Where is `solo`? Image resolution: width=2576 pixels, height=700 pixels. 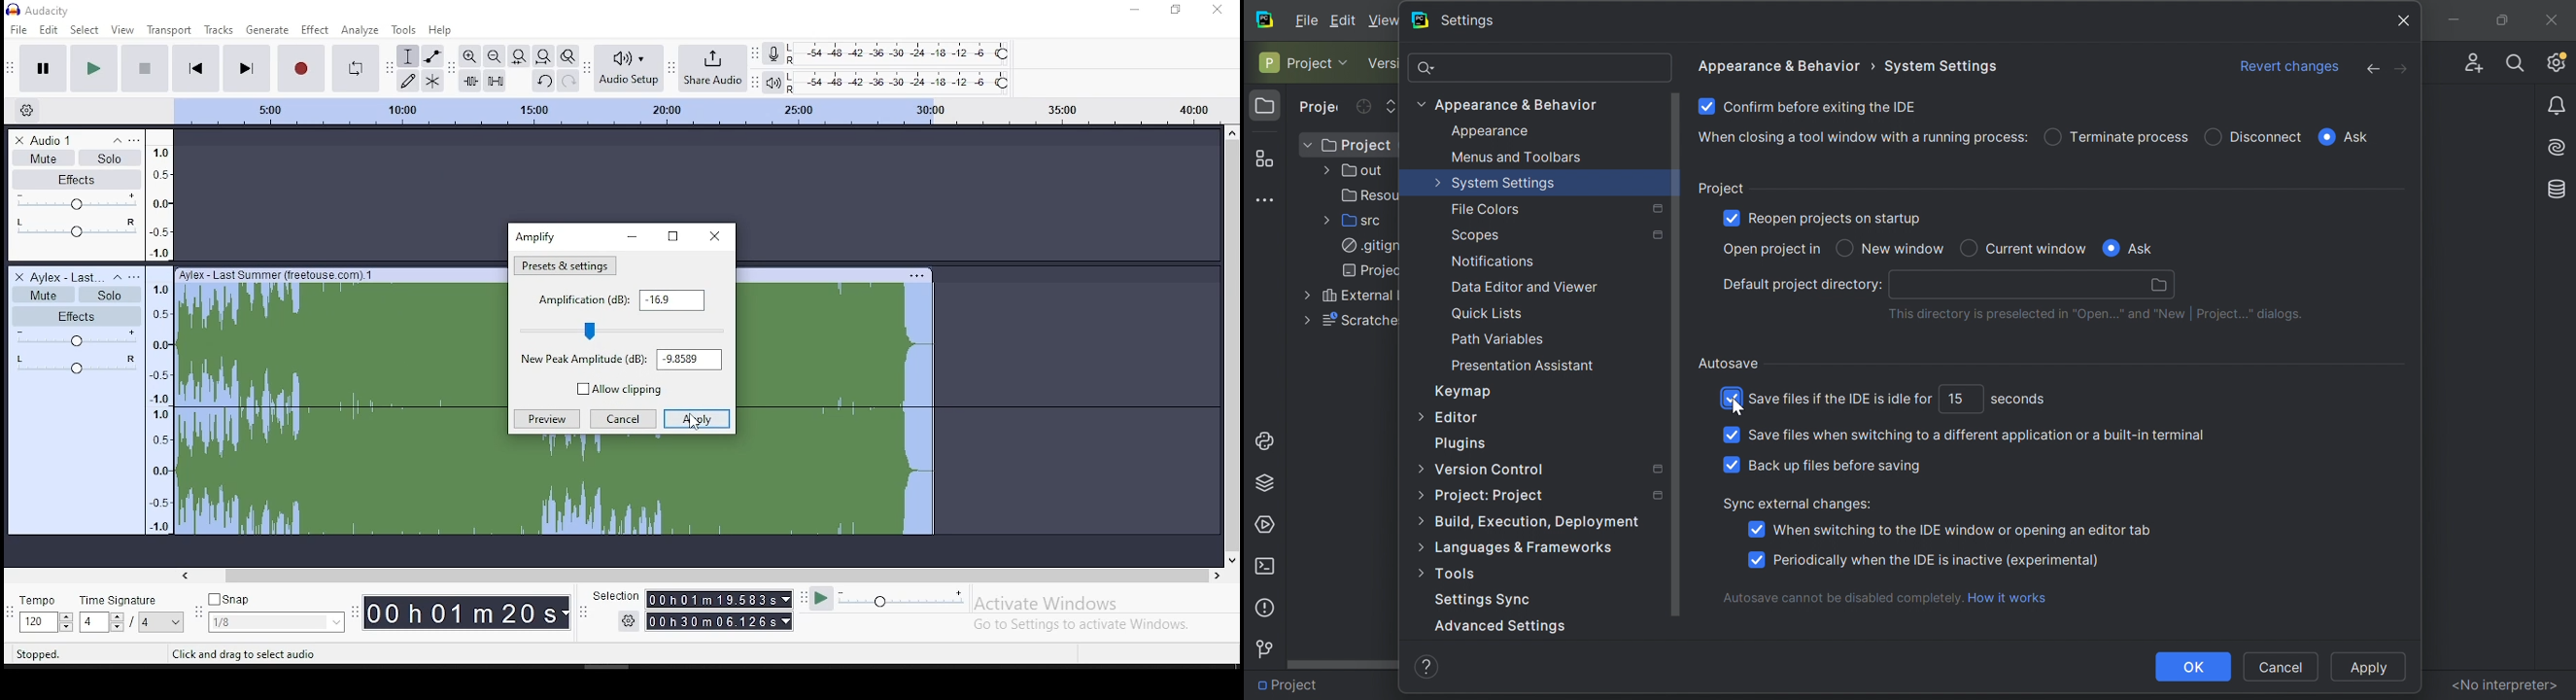
solo is located at coordinates (110, 158).